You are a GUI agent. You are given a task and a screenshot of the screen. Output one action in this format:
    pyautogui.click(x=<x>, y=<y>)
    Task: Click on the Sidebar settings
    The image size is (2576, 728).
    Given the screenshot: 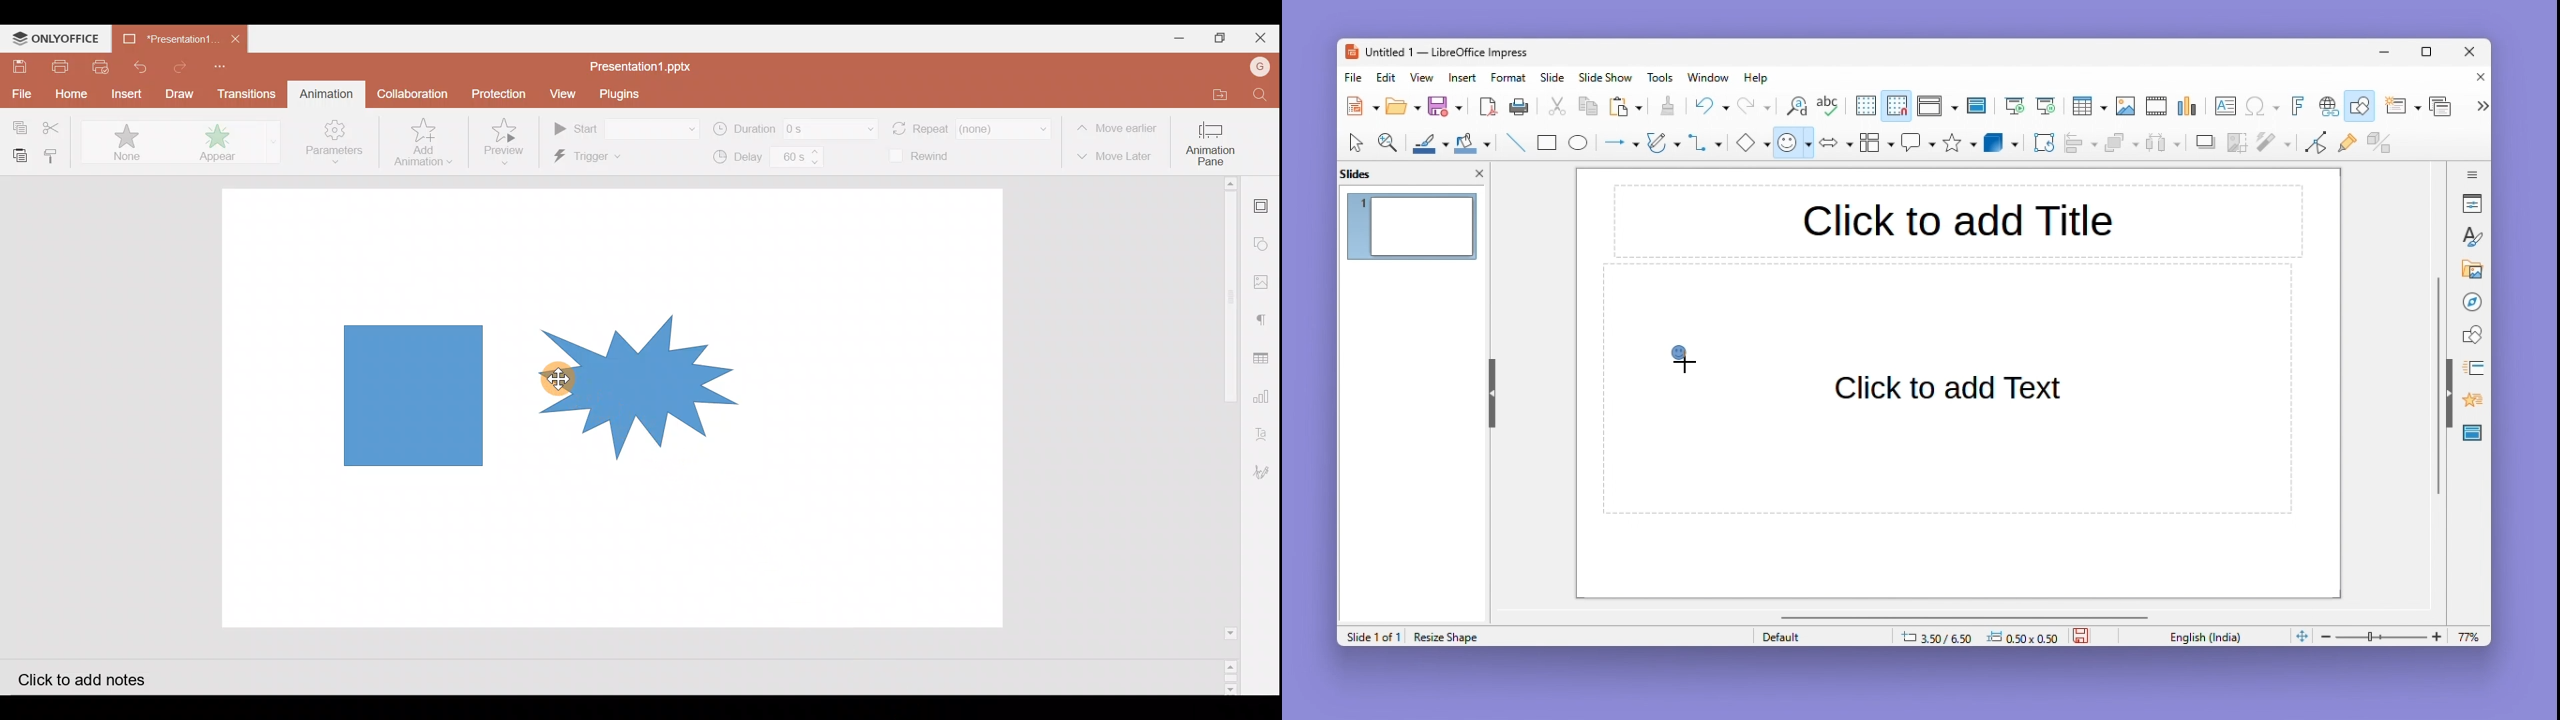 What is the action you would take?
    pyautogui.click(x=2473, y=172)
    